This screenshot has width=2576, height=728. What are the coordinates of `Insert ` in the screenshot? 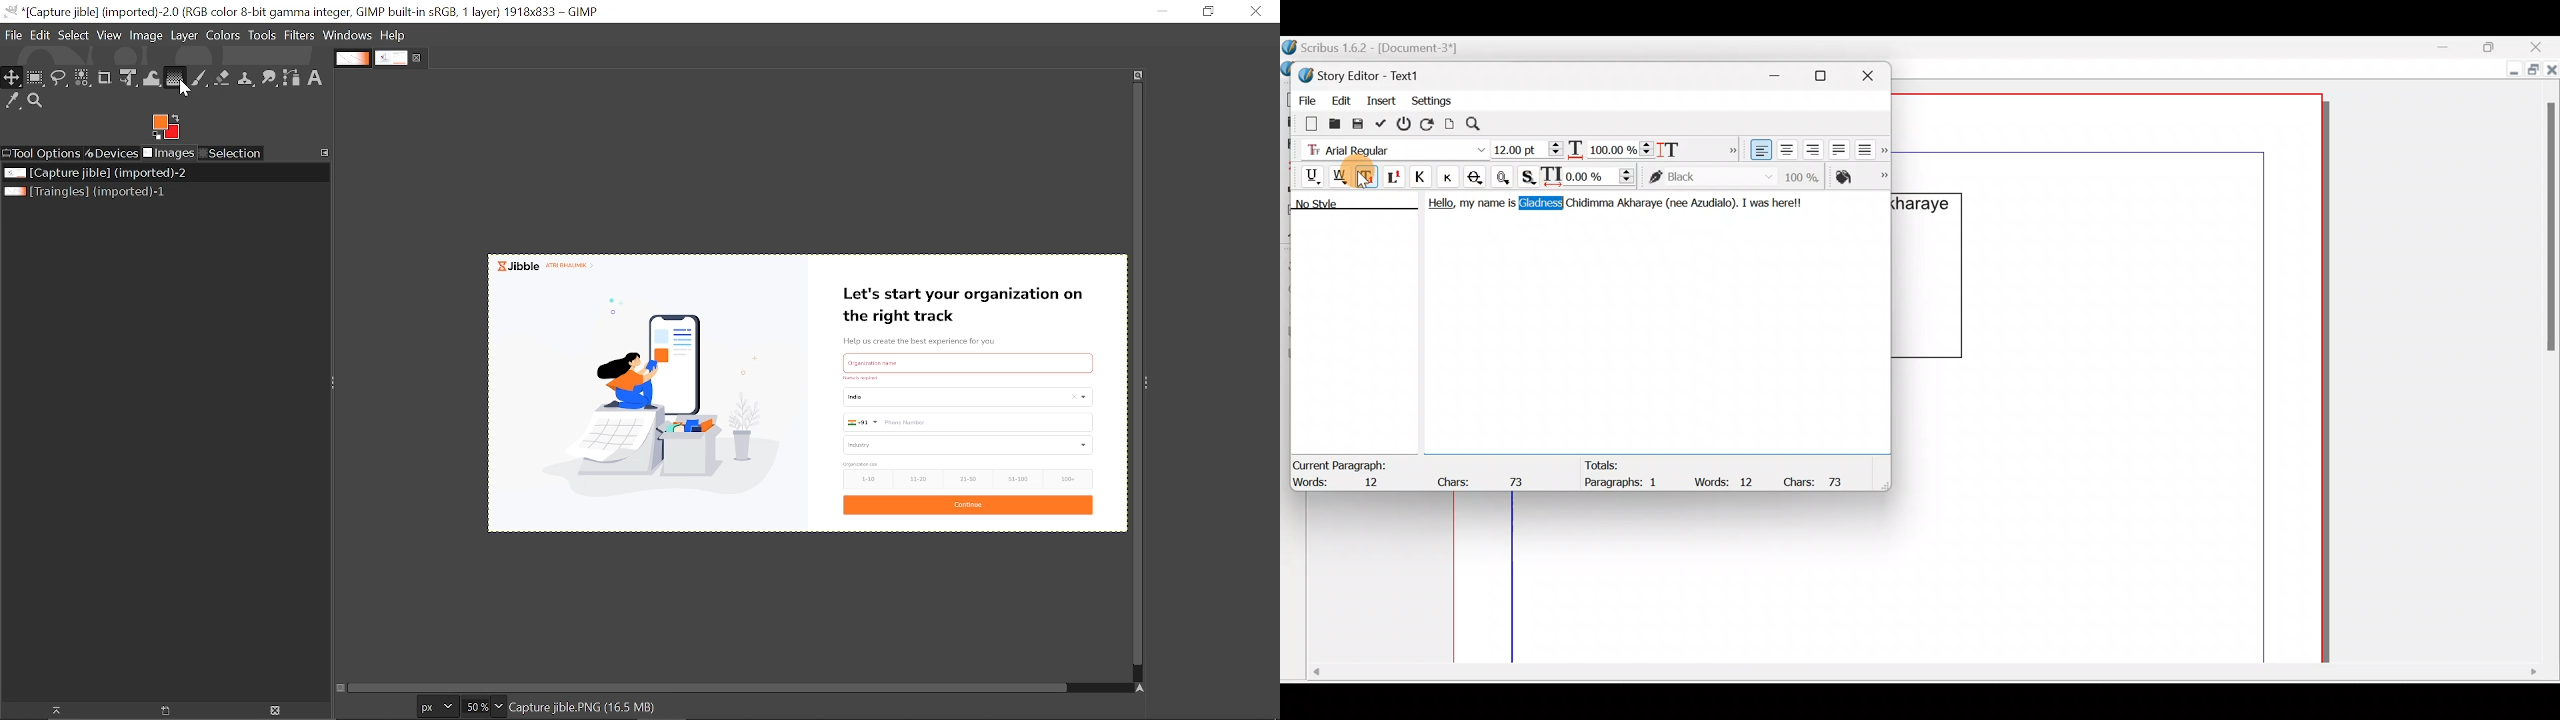 It's located at (1382, 99).